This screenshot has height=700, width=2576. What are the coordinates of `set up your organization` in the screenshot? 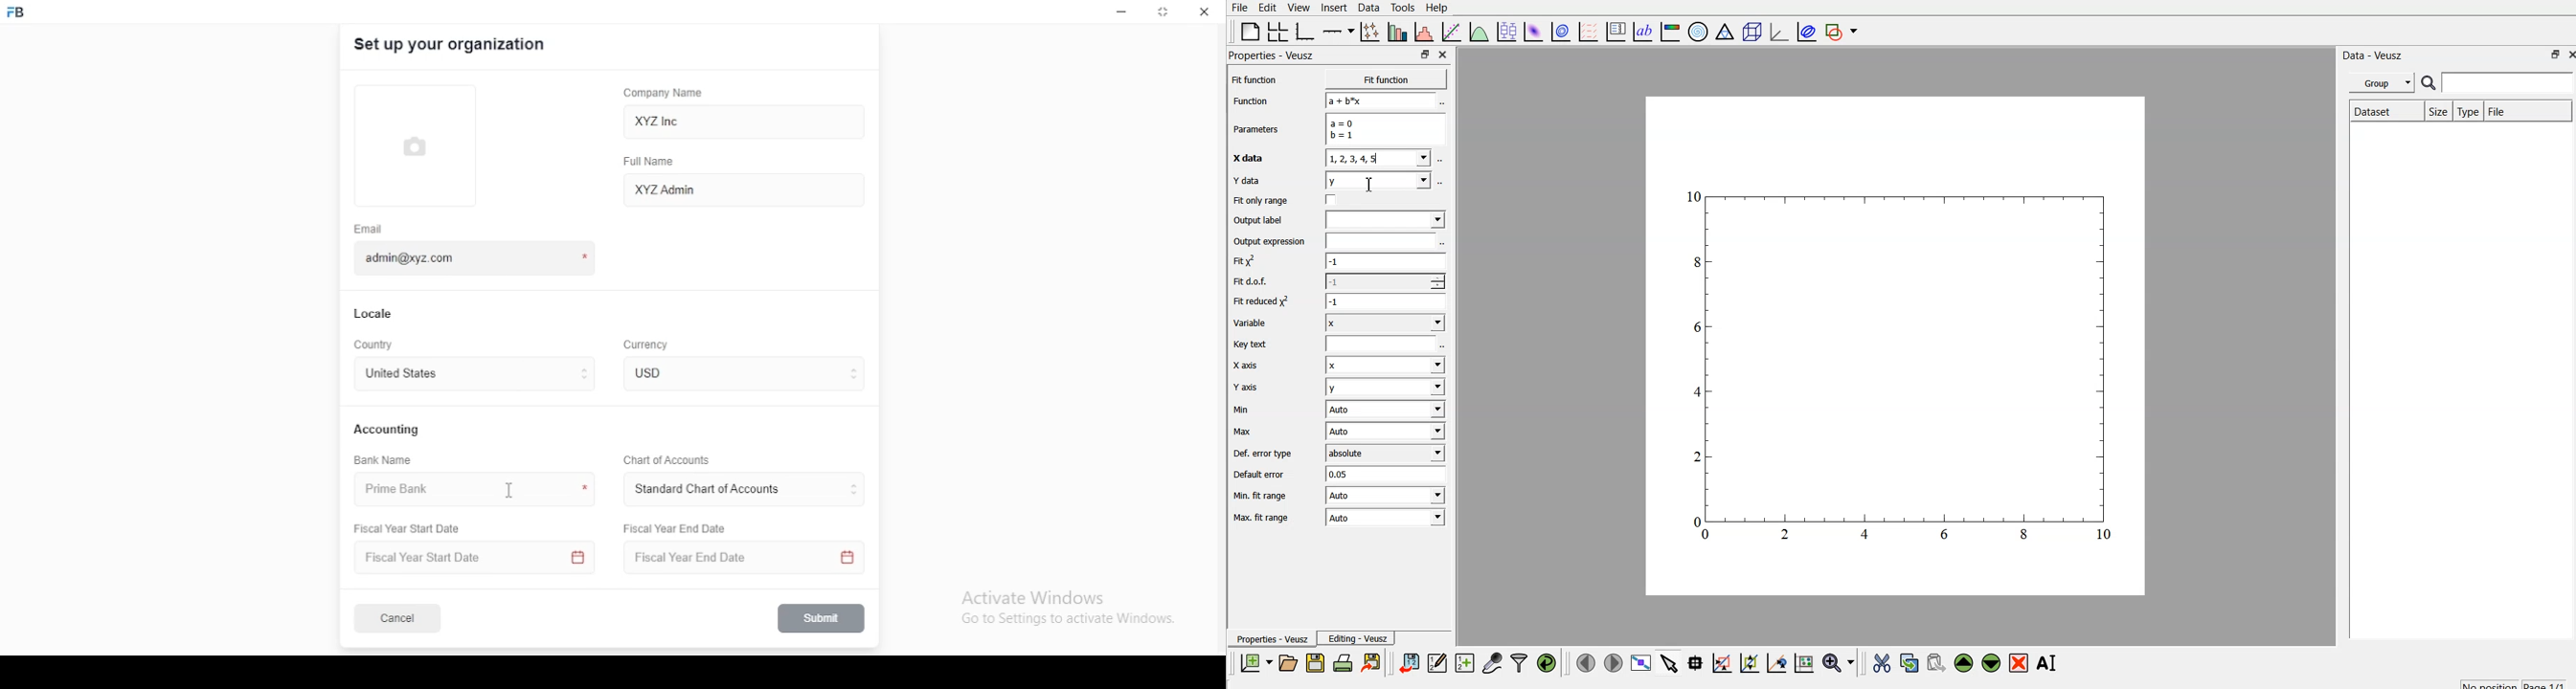 It's located at (451, 45).